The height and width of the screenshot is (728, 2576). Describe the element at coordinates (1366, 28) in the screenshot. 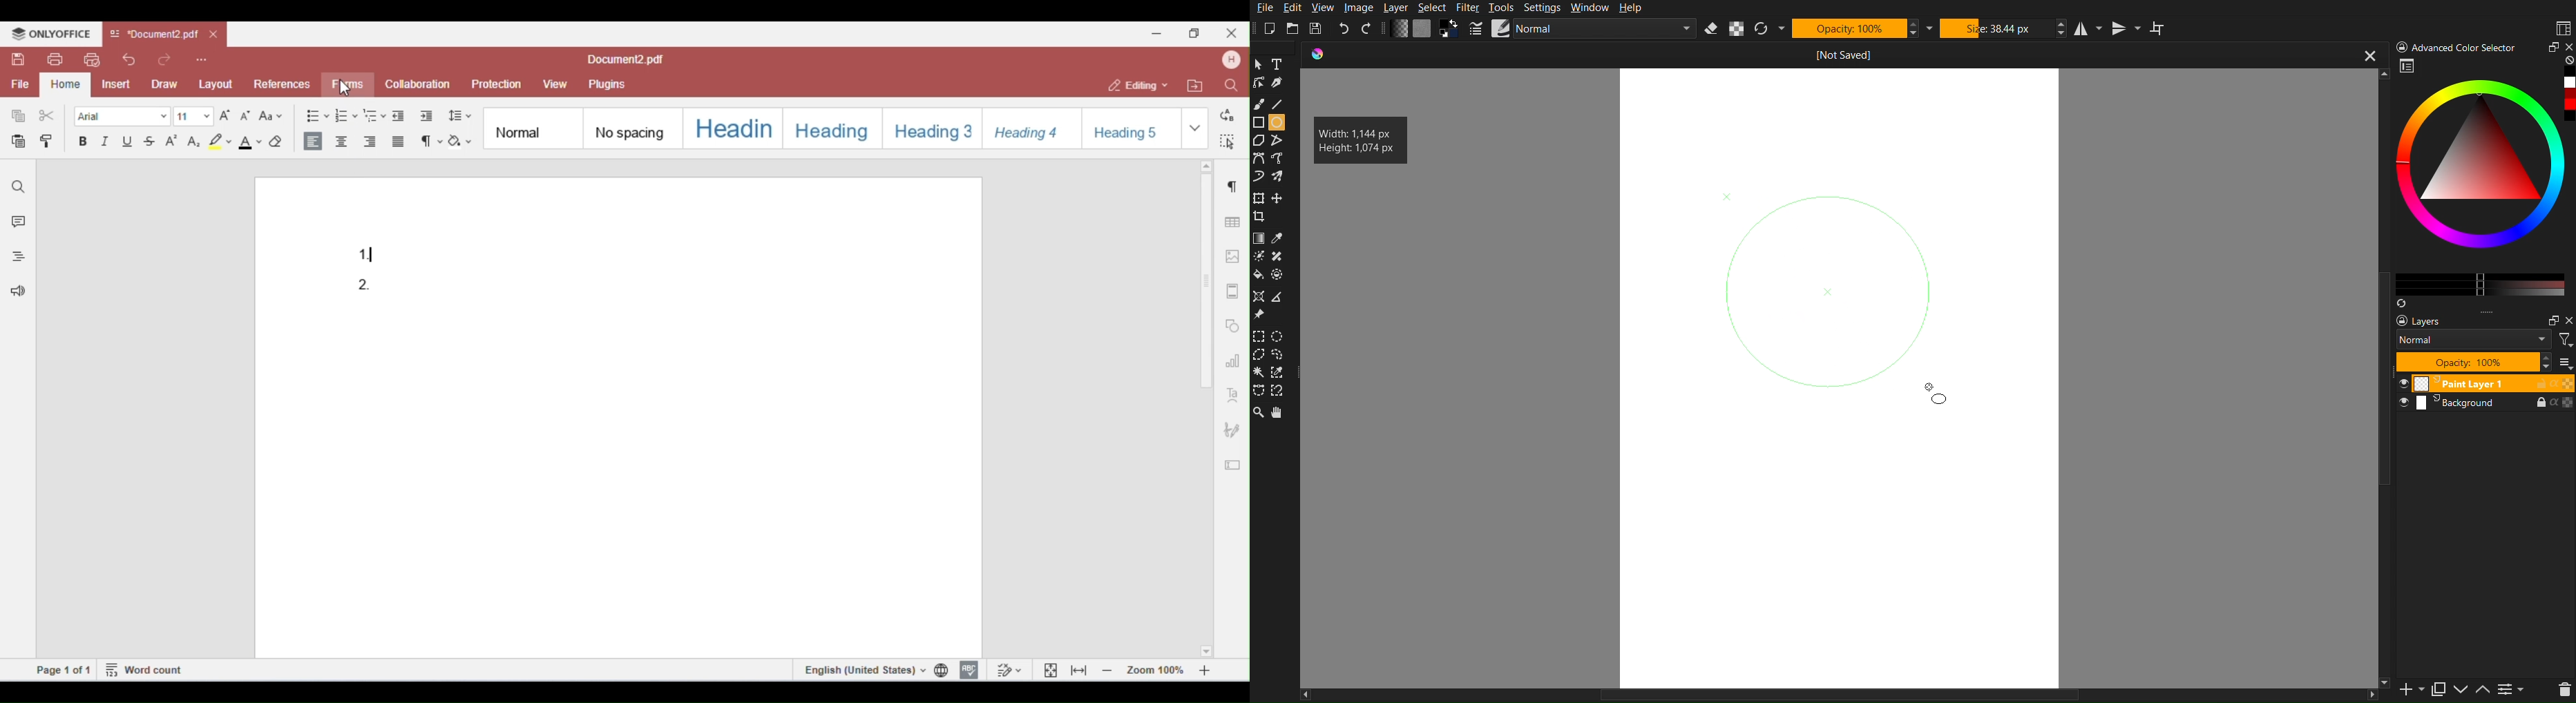

I see `Redo` at that location.